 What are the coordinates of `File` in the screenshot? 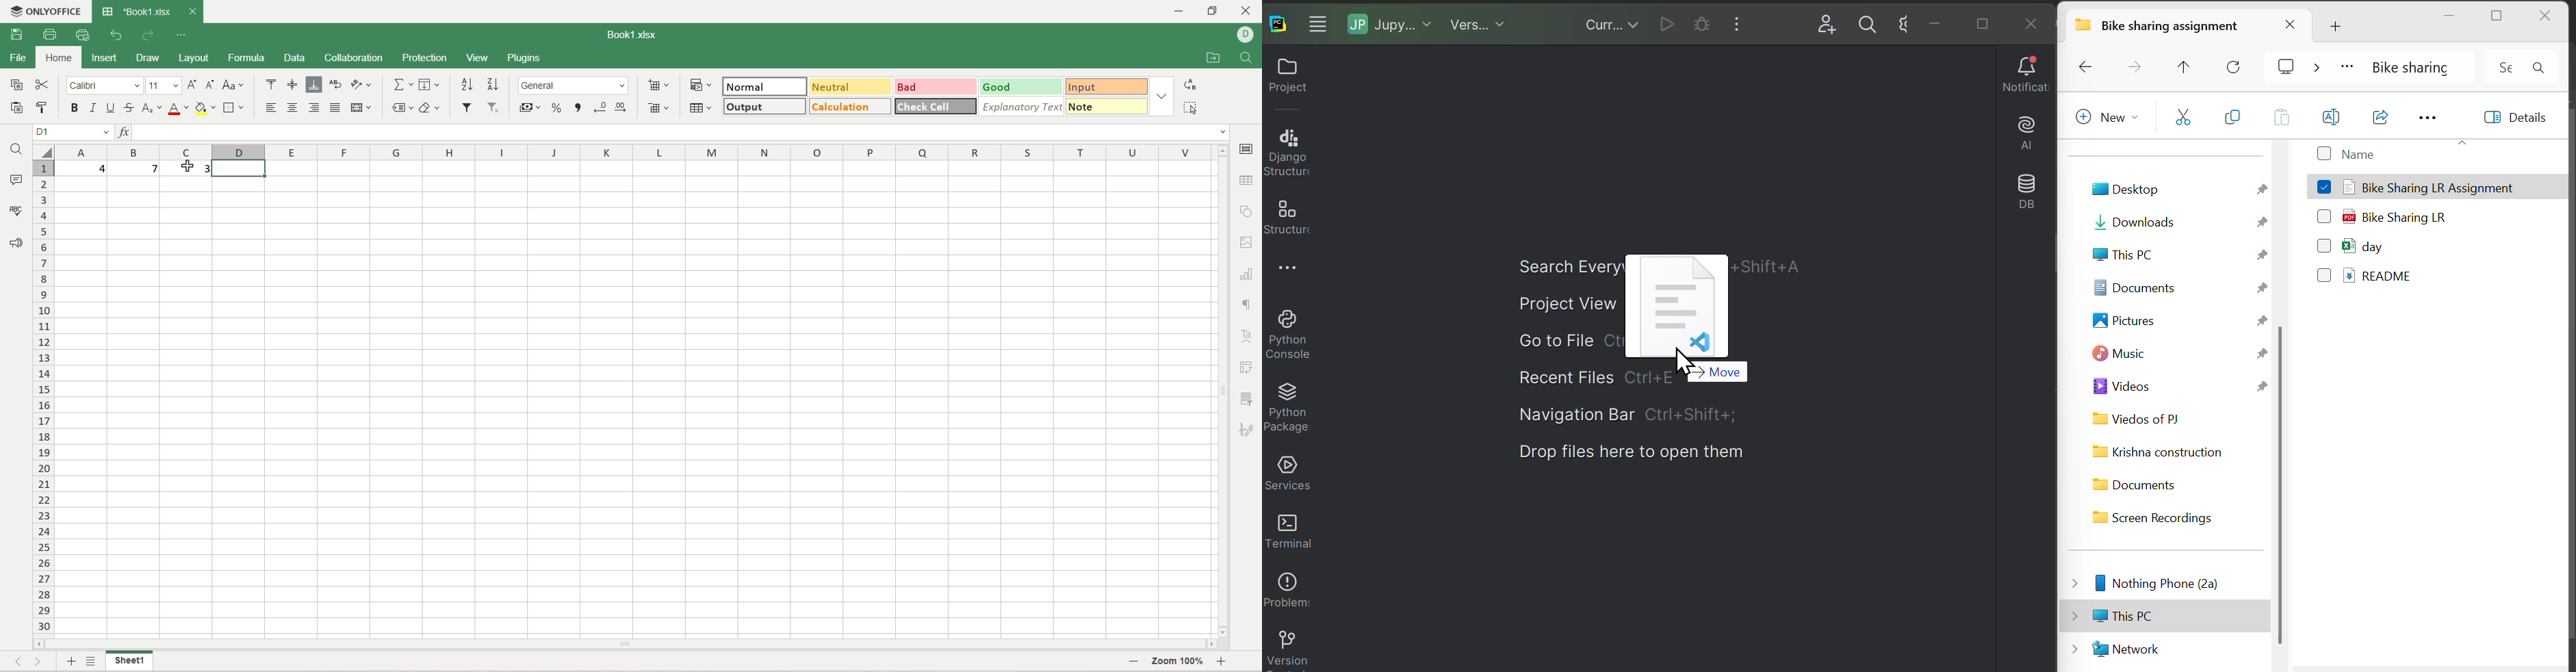 It's located at (1684, 305).